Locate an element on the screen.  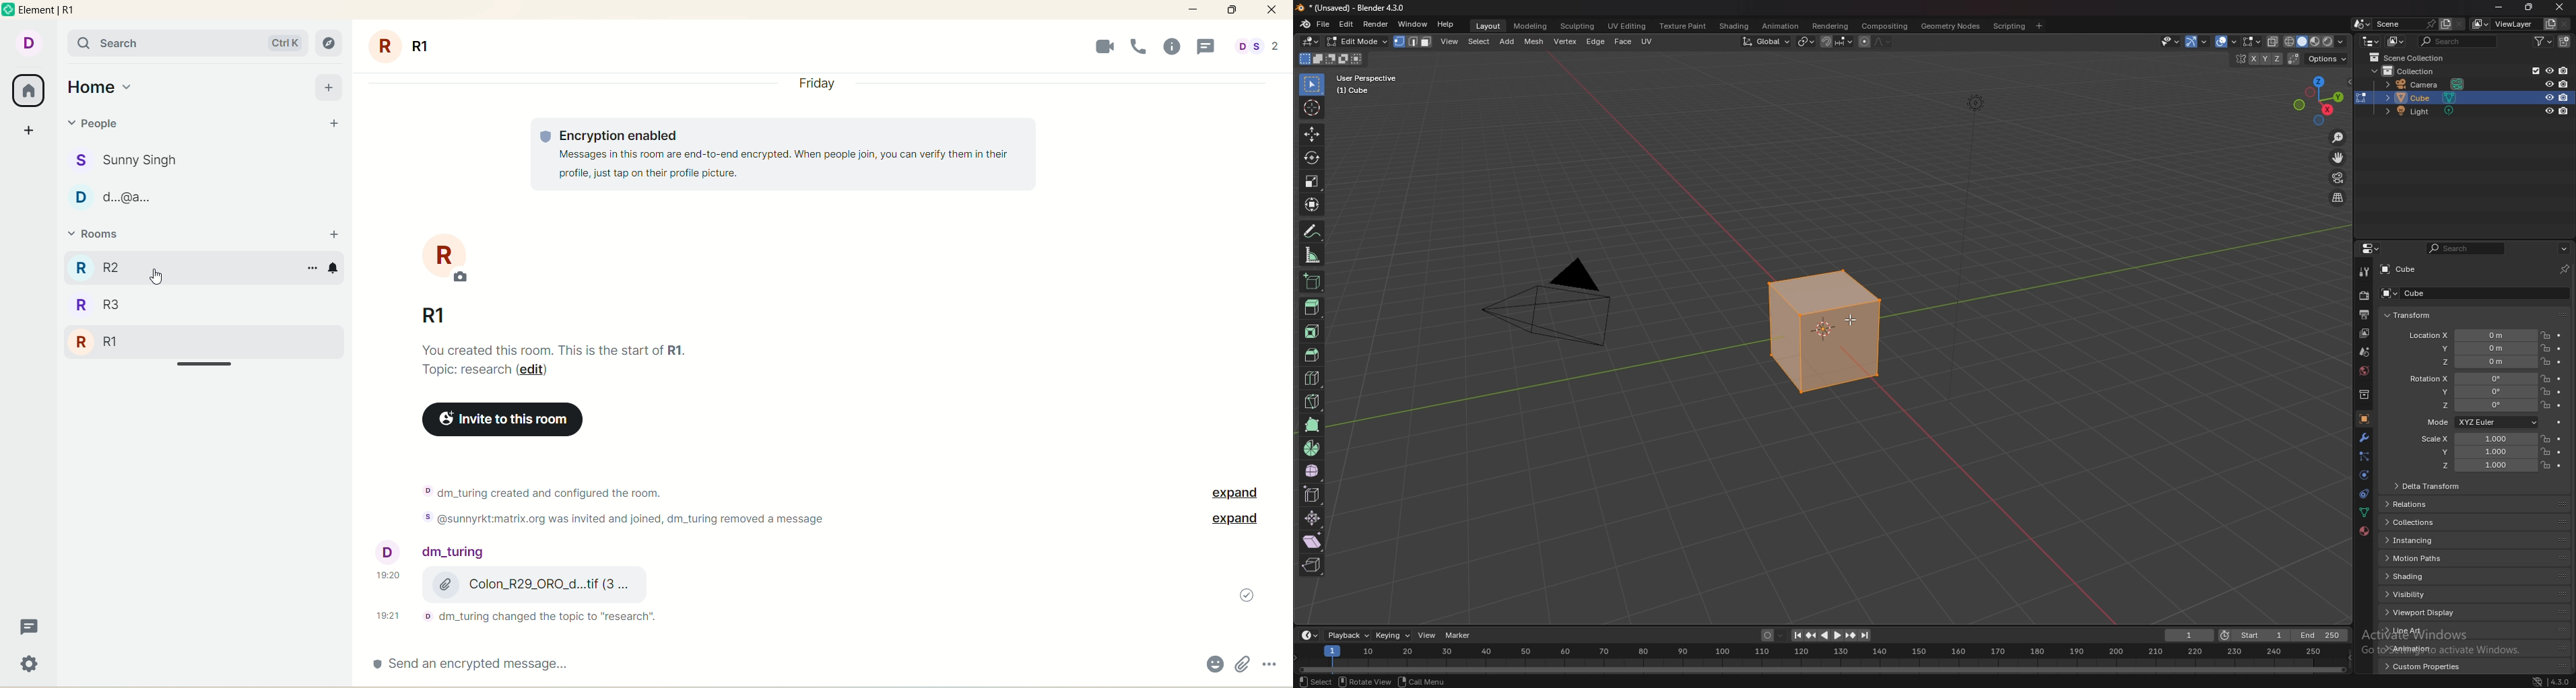
day is located at coordinates (818, 86).